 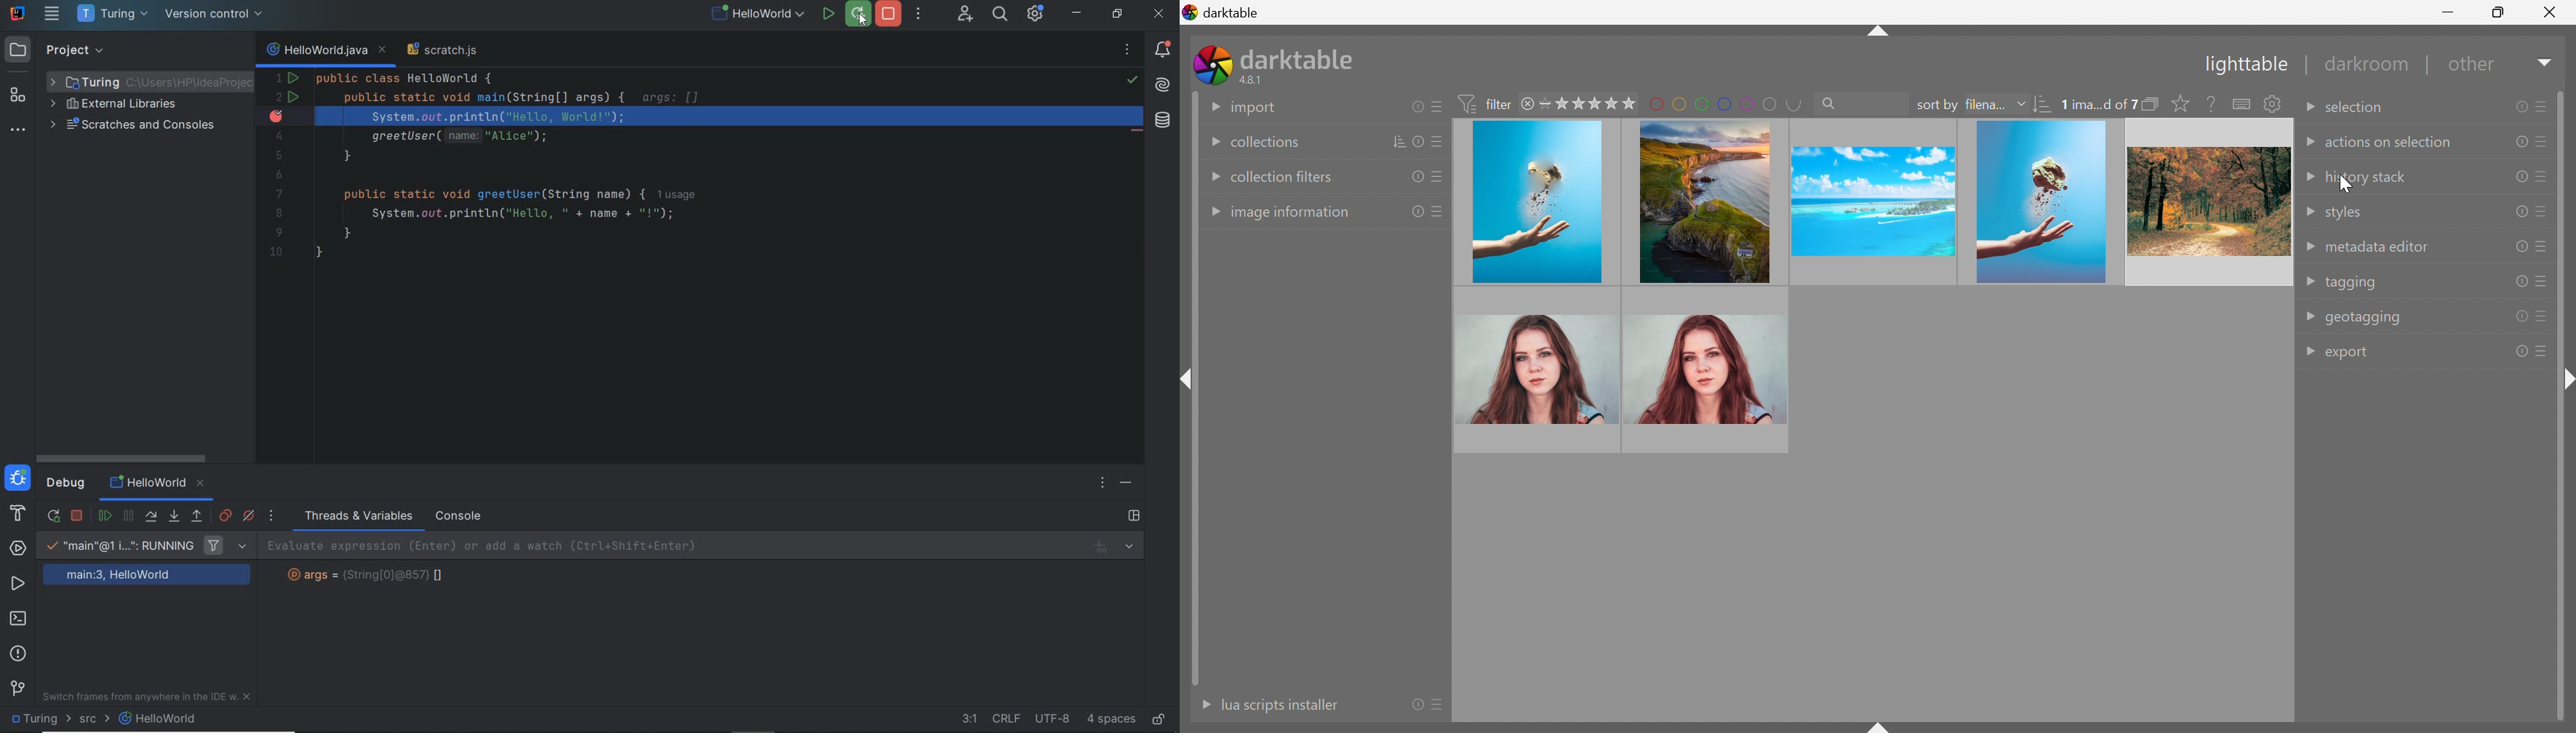 I want to click on Drop Down, so click(x=1212, y=177).